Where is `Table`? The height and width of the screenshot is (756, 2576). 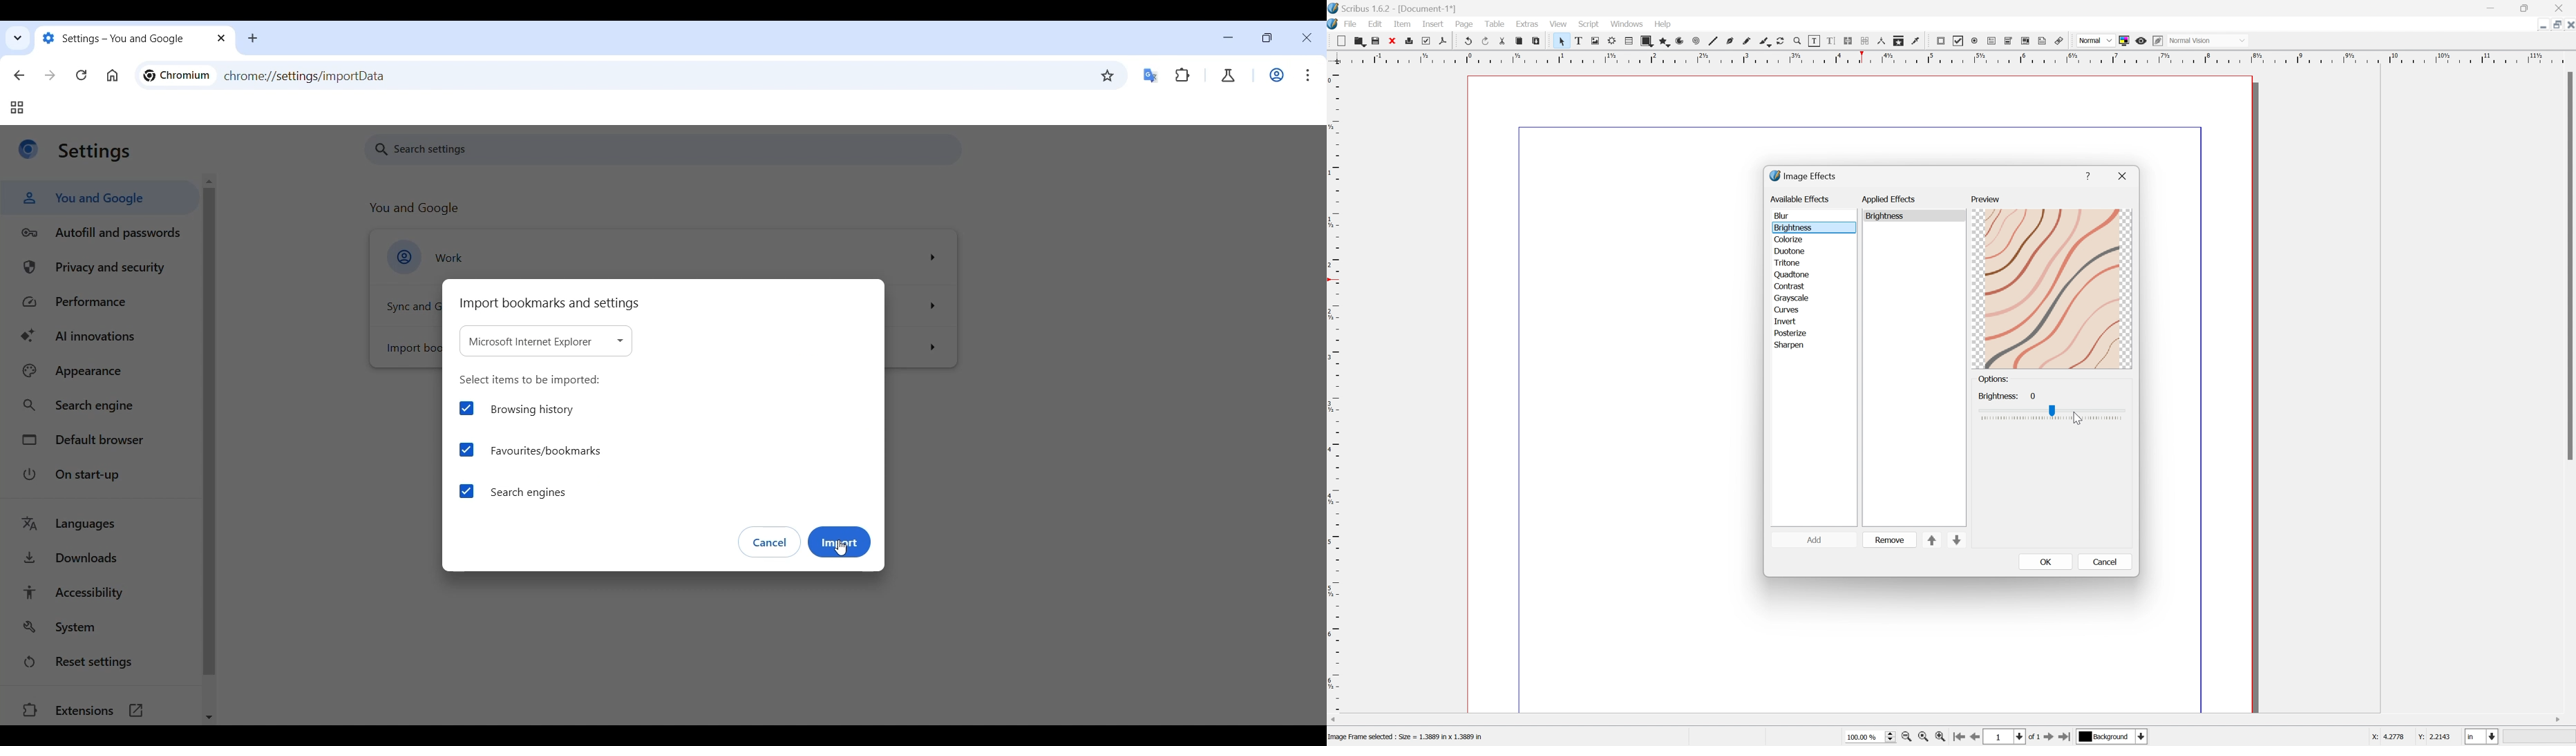 Table is located at coordinates (1629, 41).